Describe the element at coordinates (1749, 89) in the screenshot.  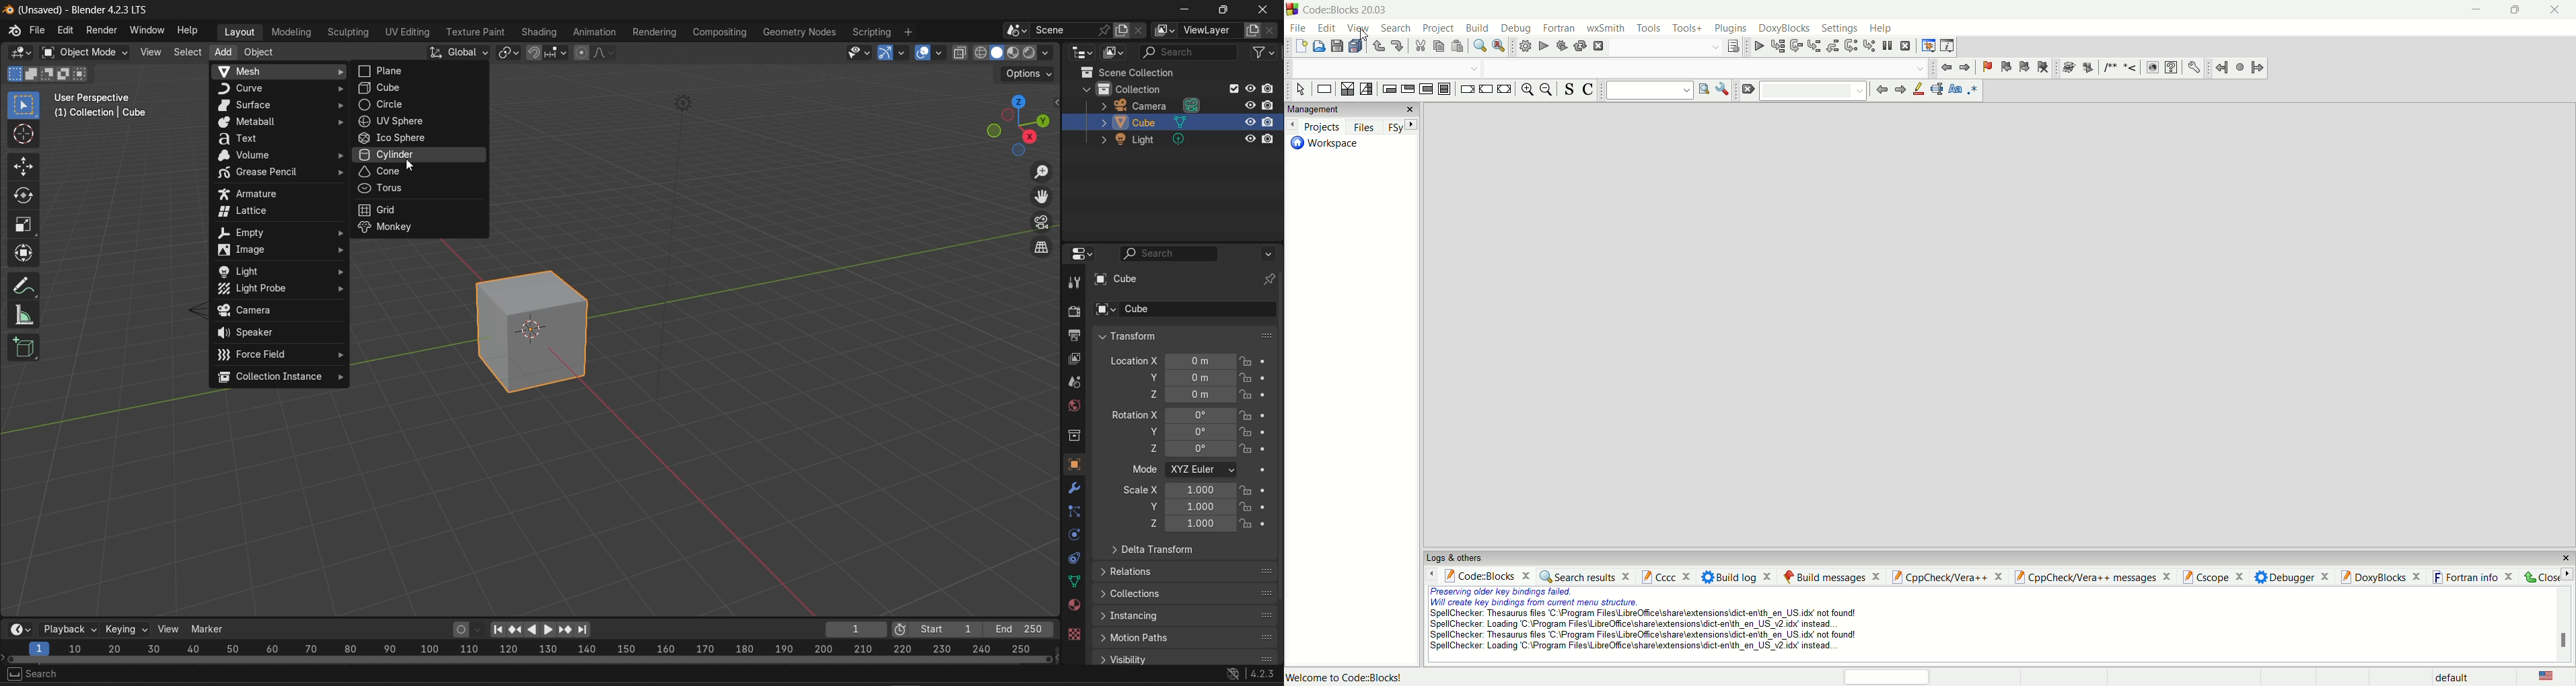
I see `clear` at that location.